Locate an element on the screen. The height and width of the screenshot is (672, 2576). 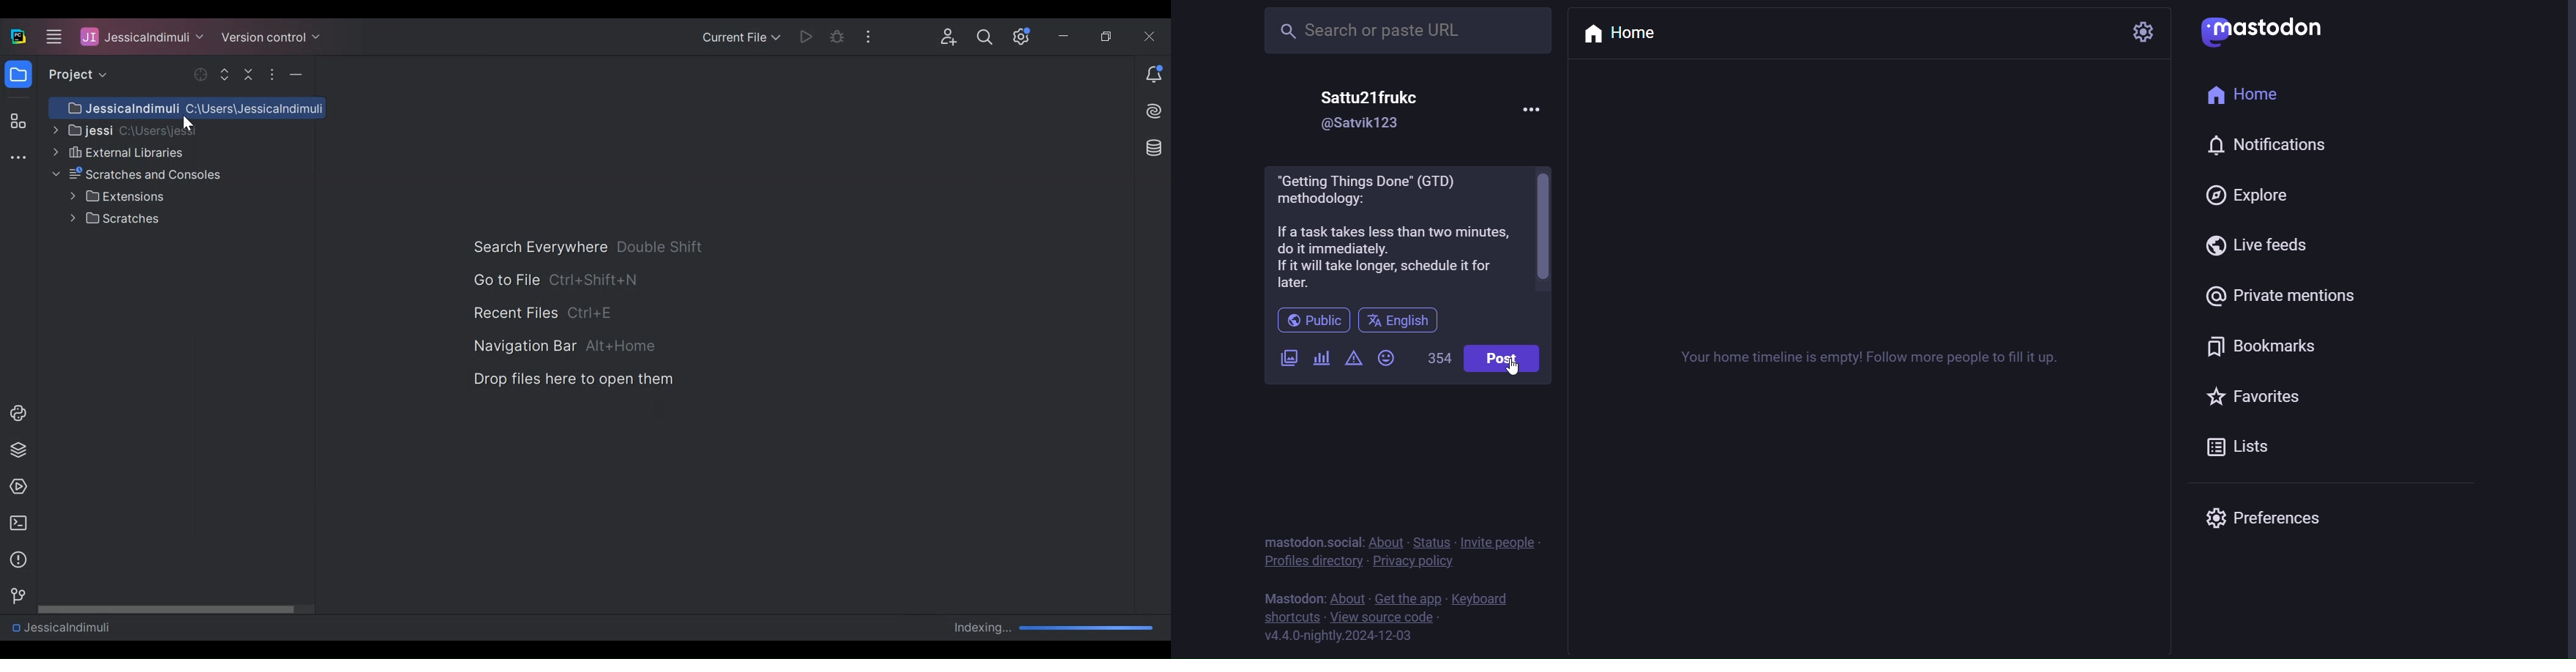
private mention is located at coordinates (2286, 296).